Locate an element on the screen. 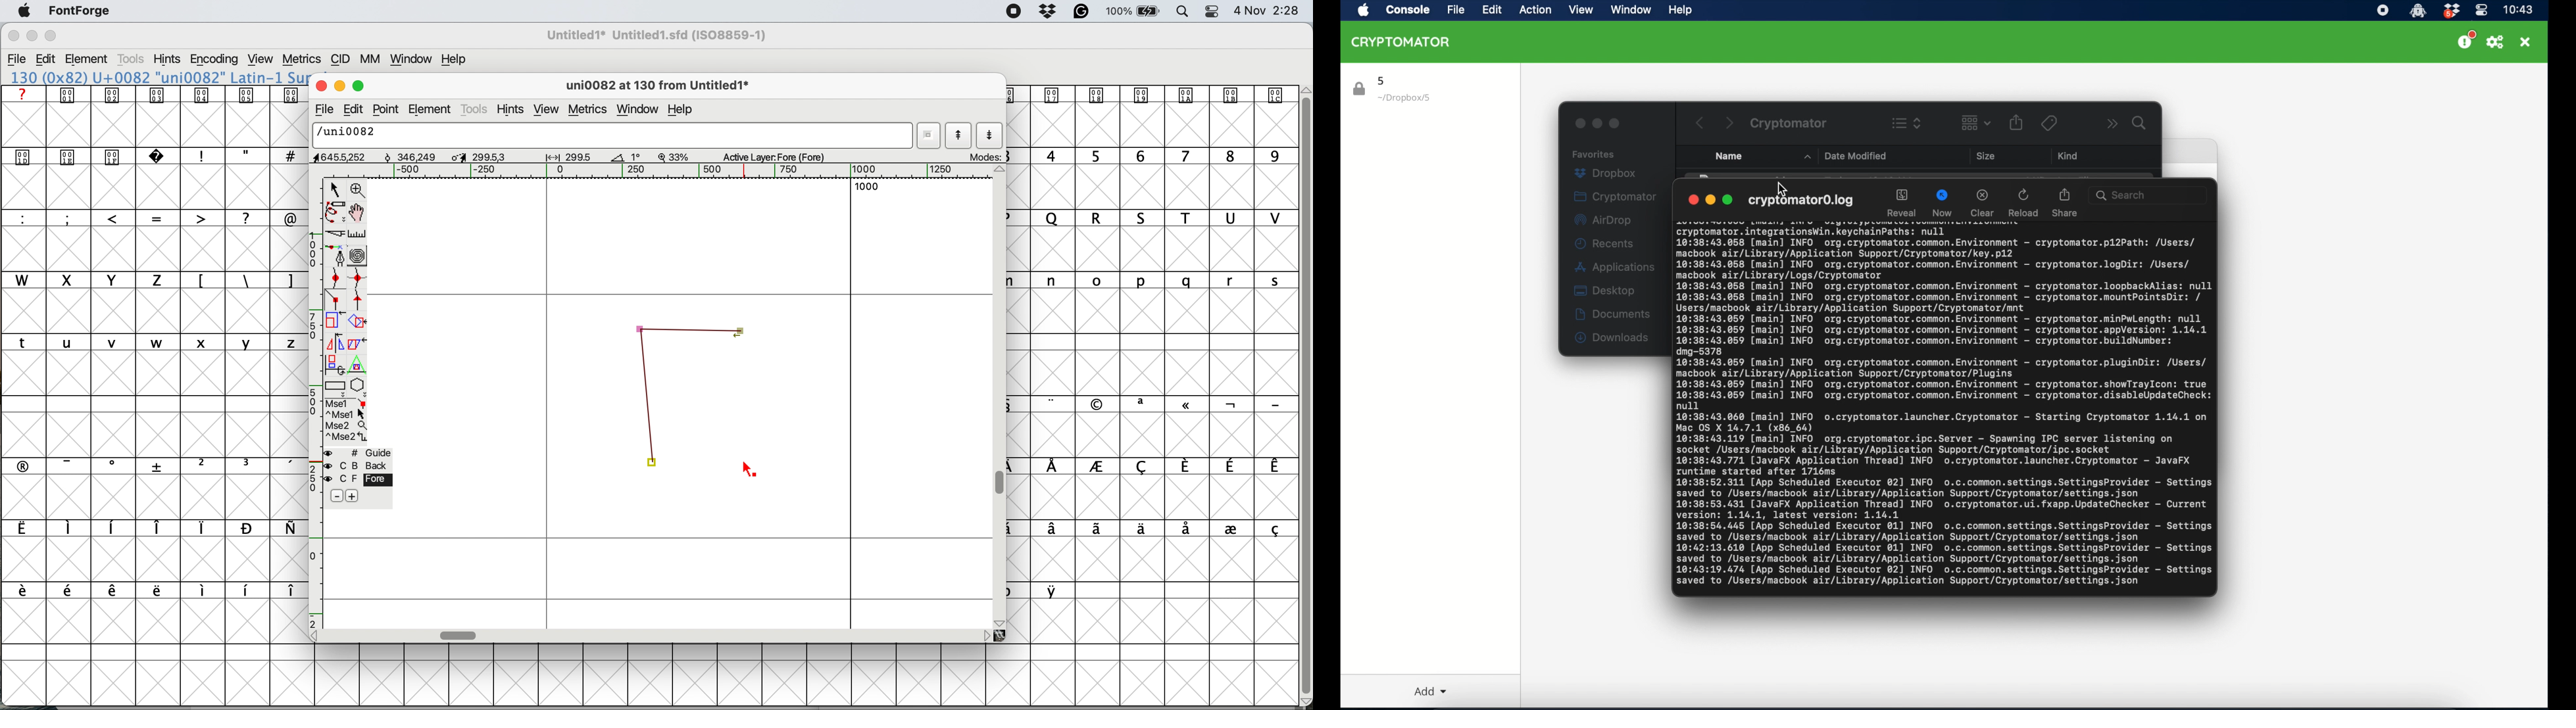  scroll button is located at coordinates (1001, 622).